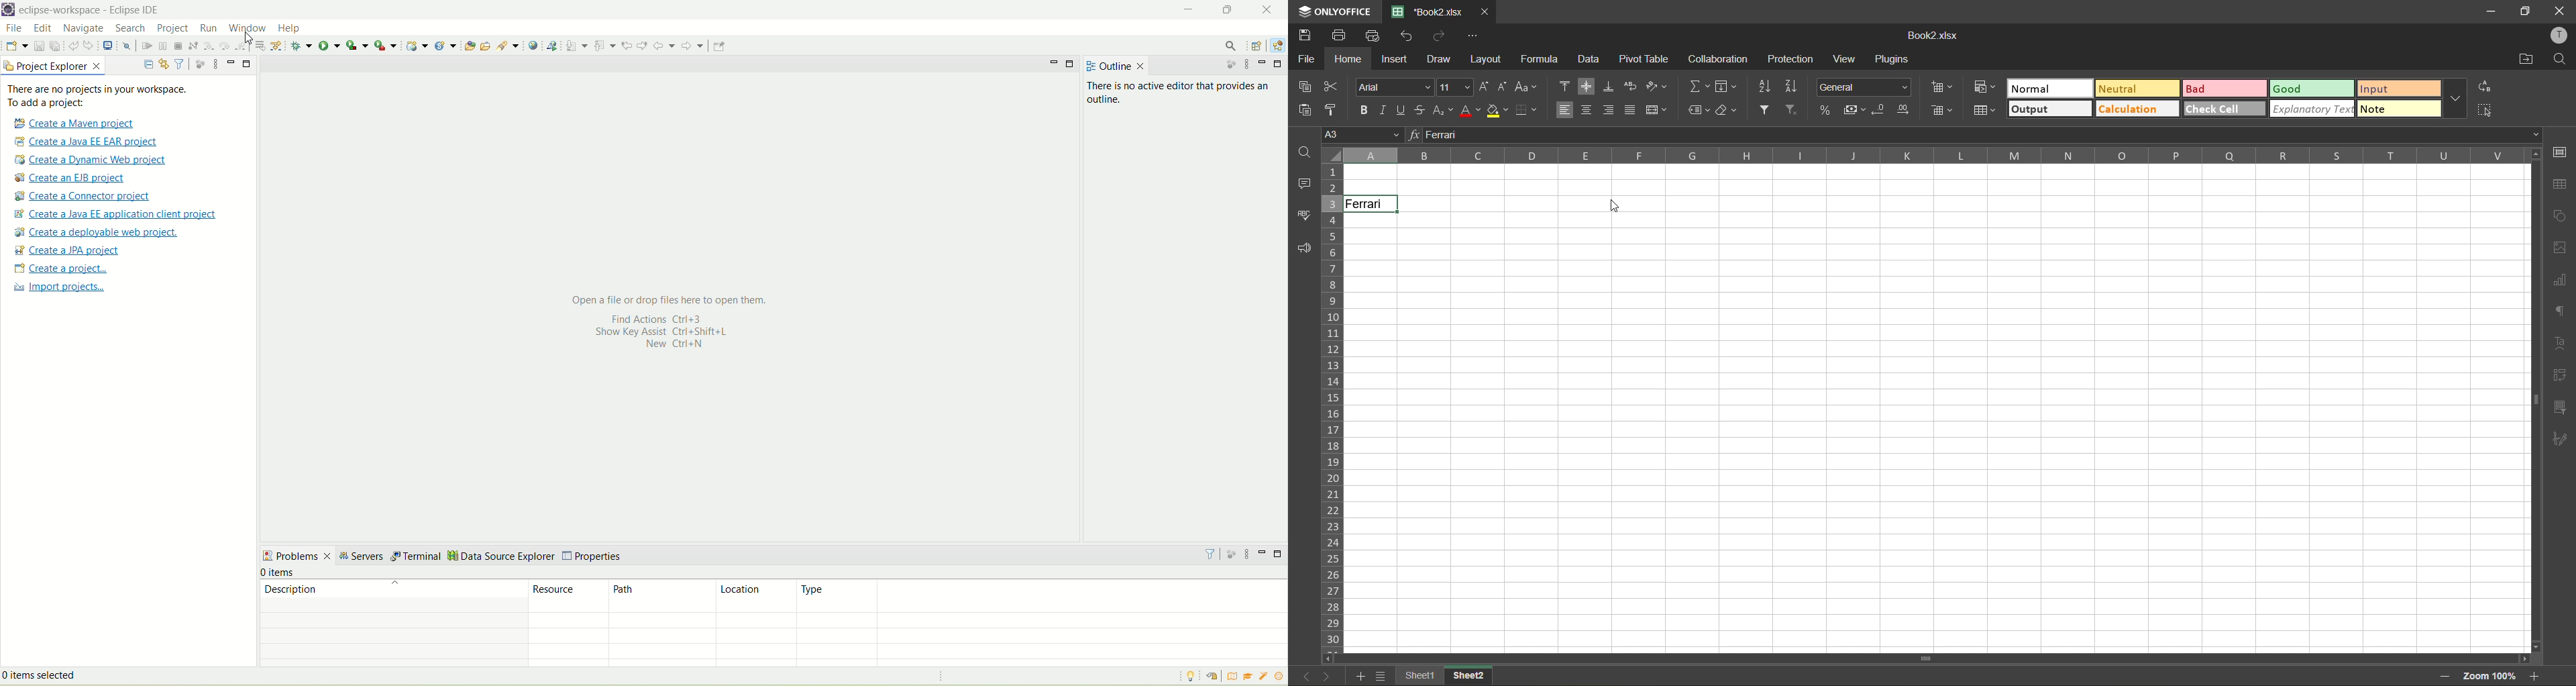  What do you see at coordinates (2133, 89) in the screenshot?
I see `neutral` at bounding box center [2133, 89].